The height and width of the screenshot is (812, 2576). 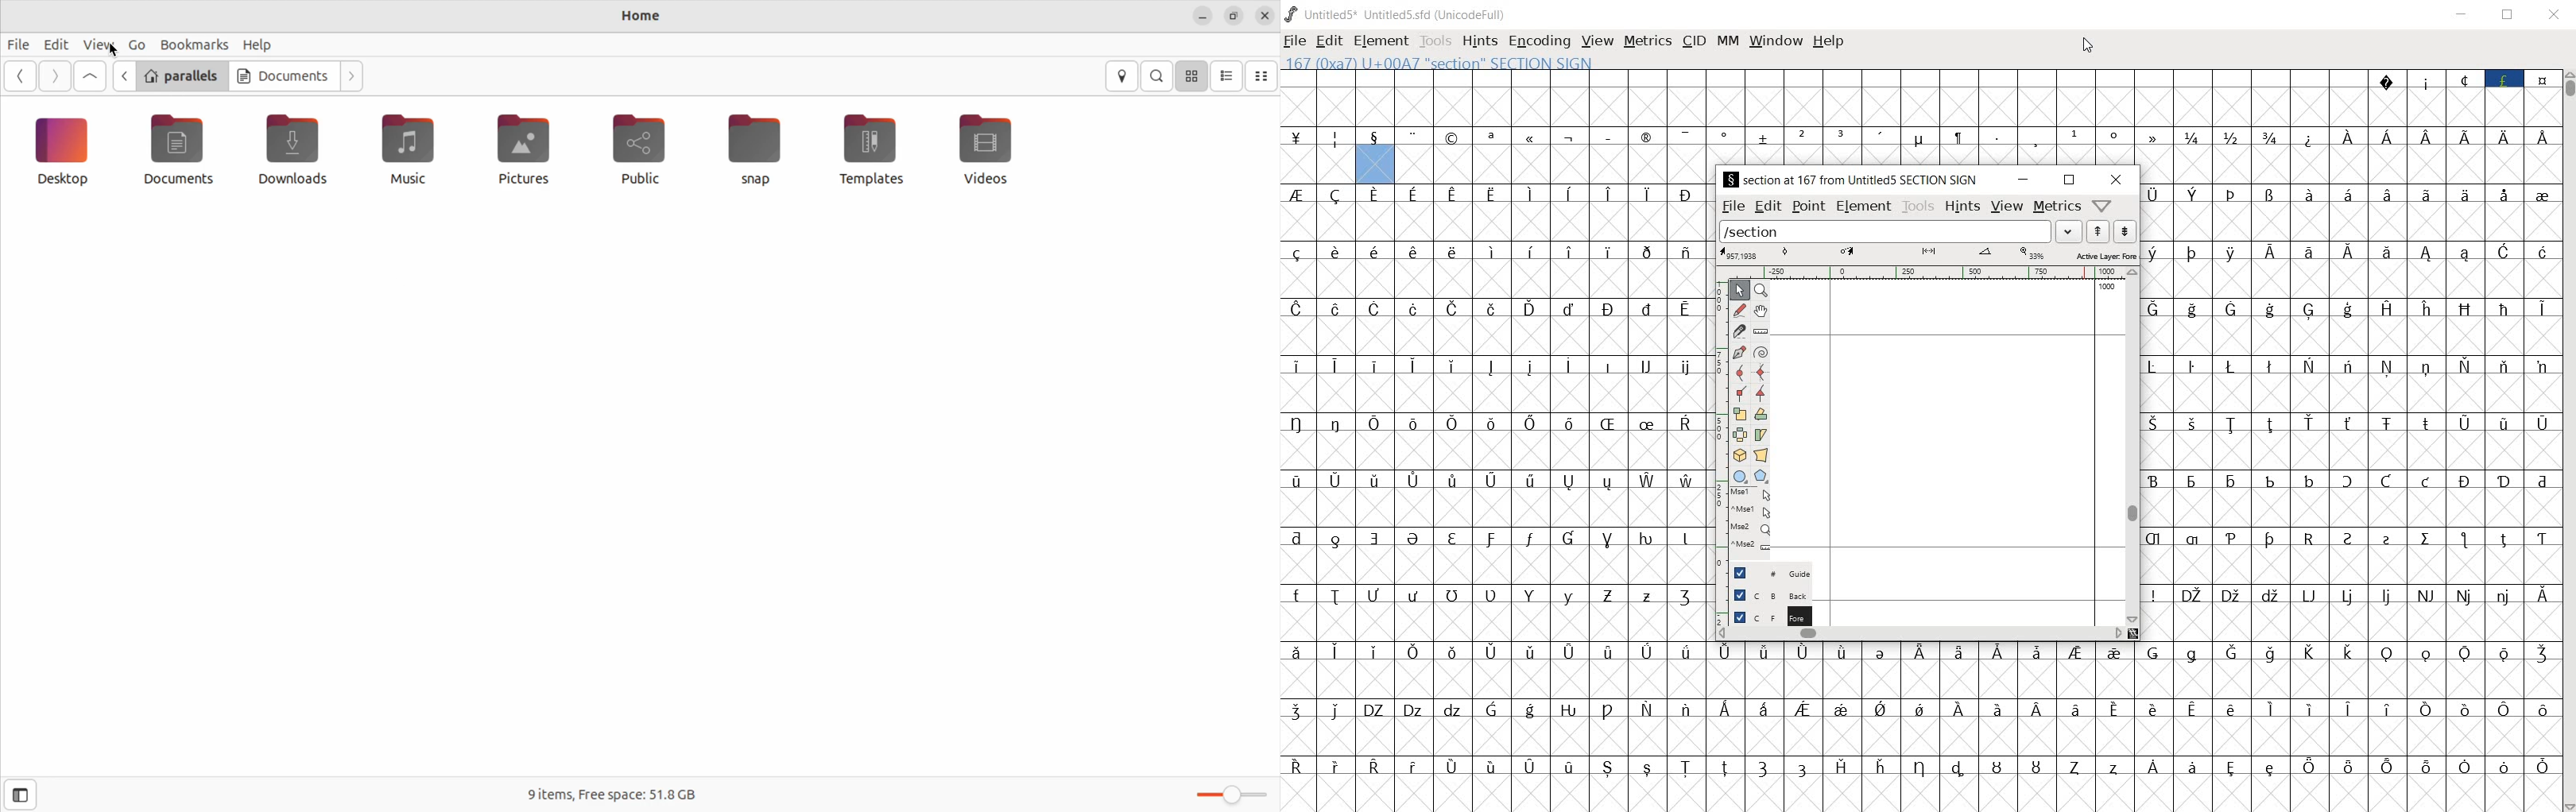 I want to click on 167 (0xA7) U+00A7 "SECTION" SECTION SIGN, so click(x=1491, y=63).